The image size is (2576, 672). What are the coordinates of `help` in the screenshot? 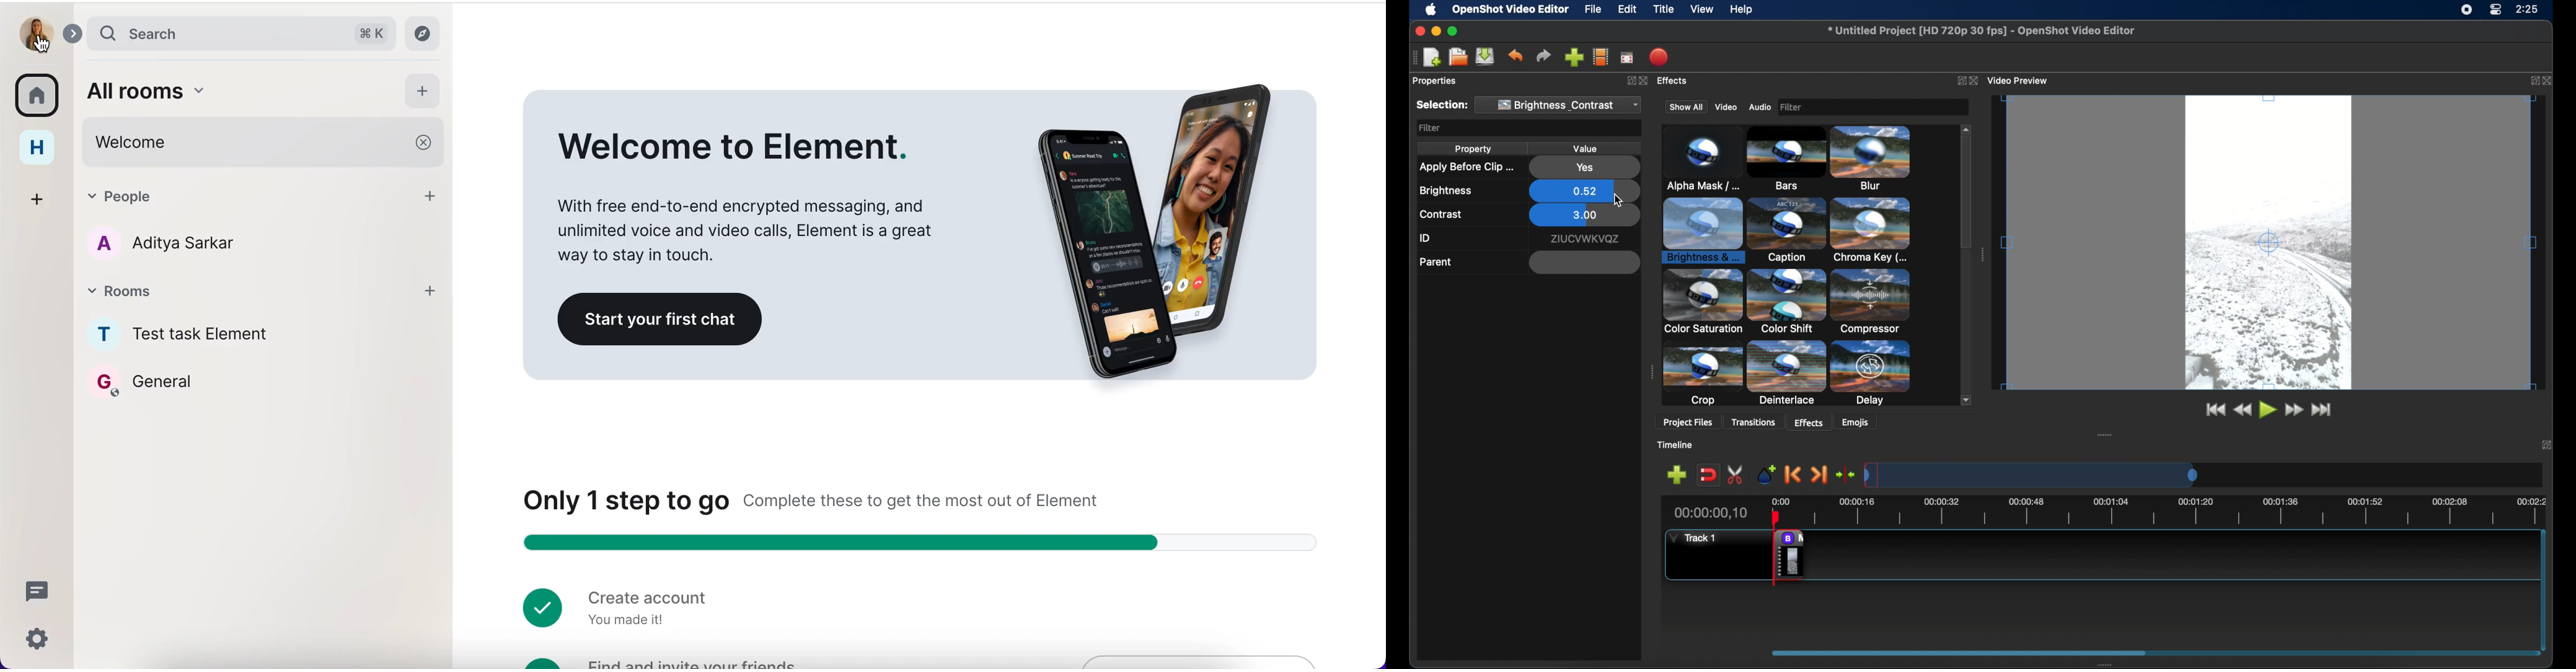 It's located at (1743, 9).